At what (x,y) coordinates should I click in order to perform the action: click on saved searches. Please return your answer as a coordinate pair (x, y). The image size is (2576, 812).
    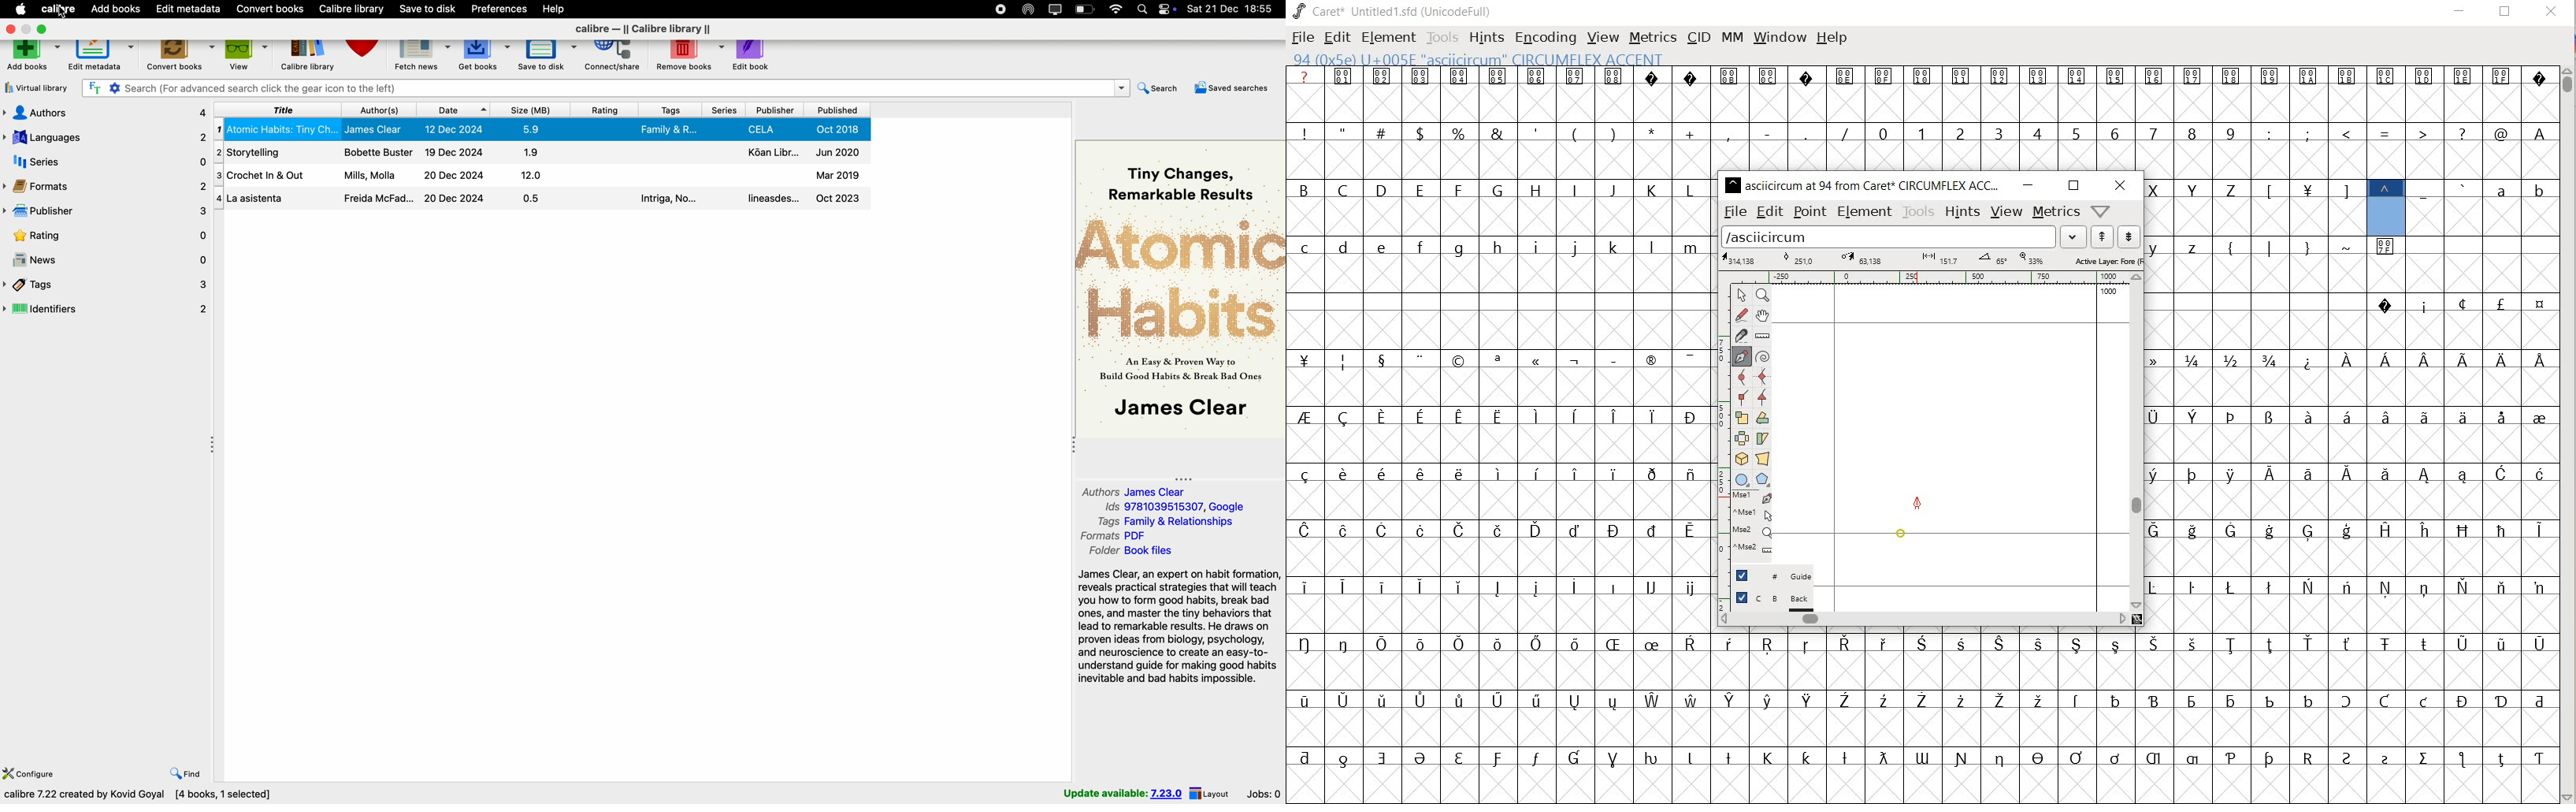
    Looking at the image, I should click on (1230, 90).